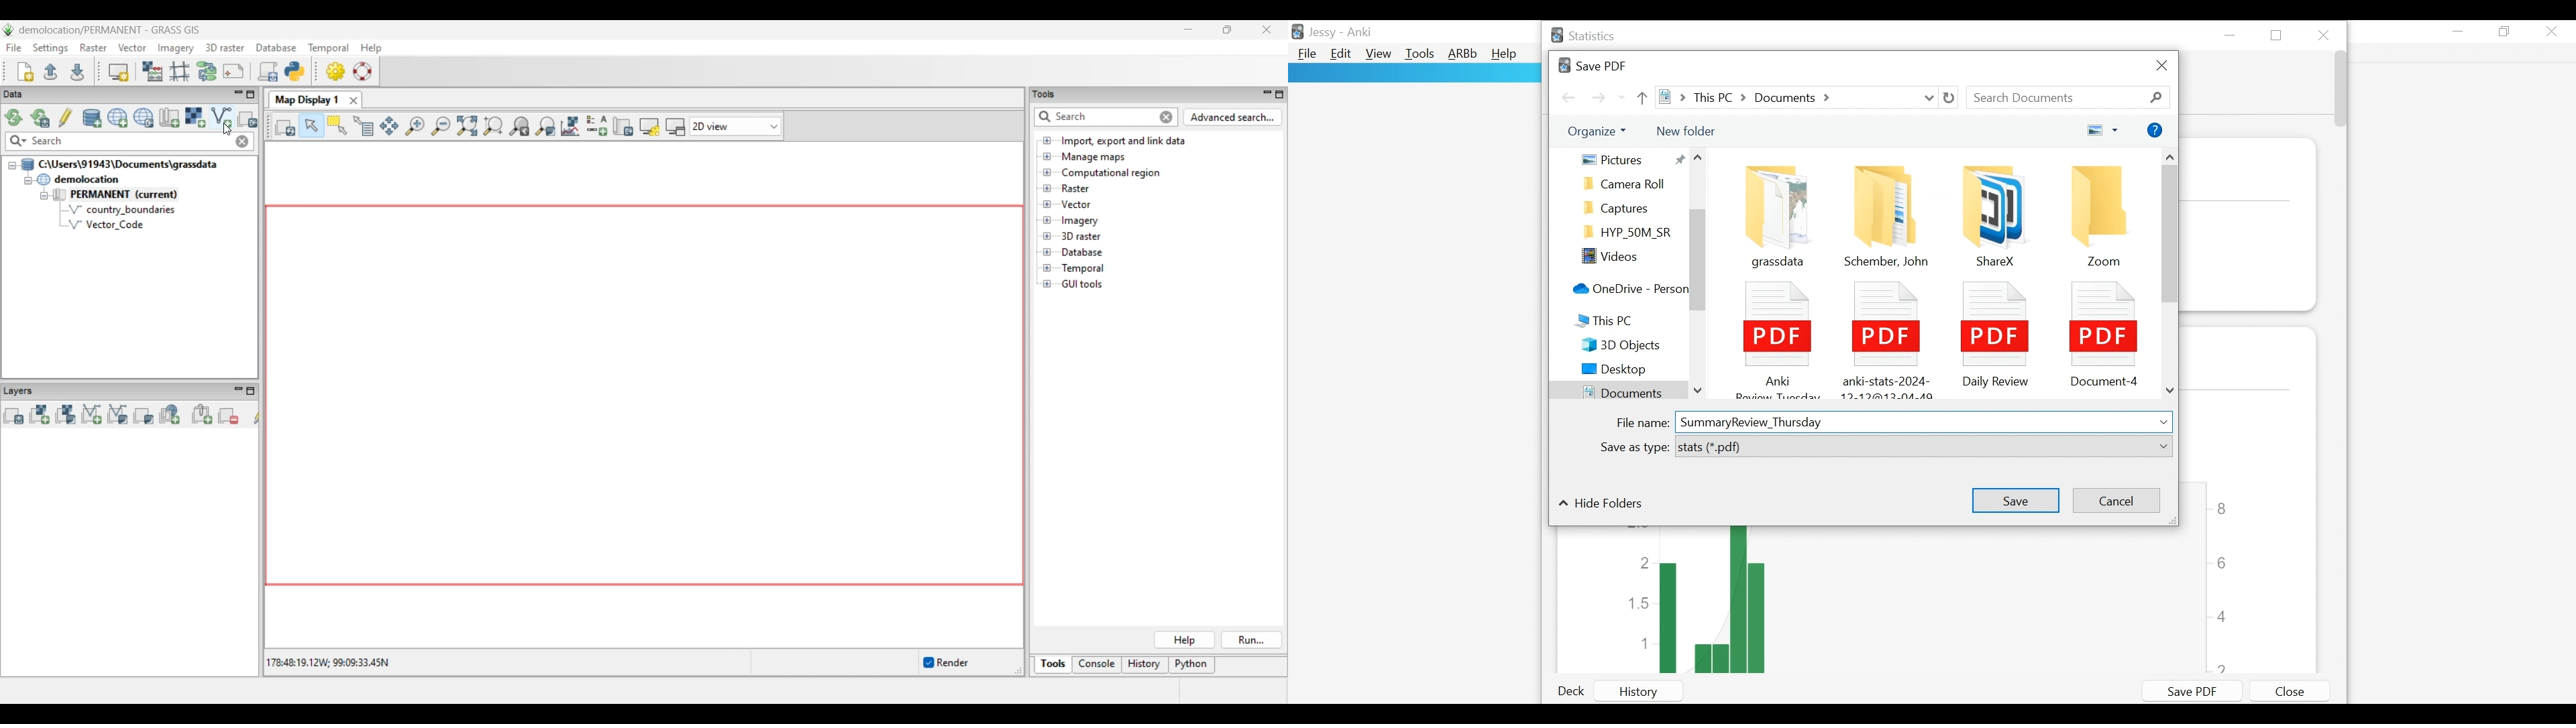 Image resolution: width=2576 pixels, height=728 pixels. I want to click on New Folder, so click(1685, 130).